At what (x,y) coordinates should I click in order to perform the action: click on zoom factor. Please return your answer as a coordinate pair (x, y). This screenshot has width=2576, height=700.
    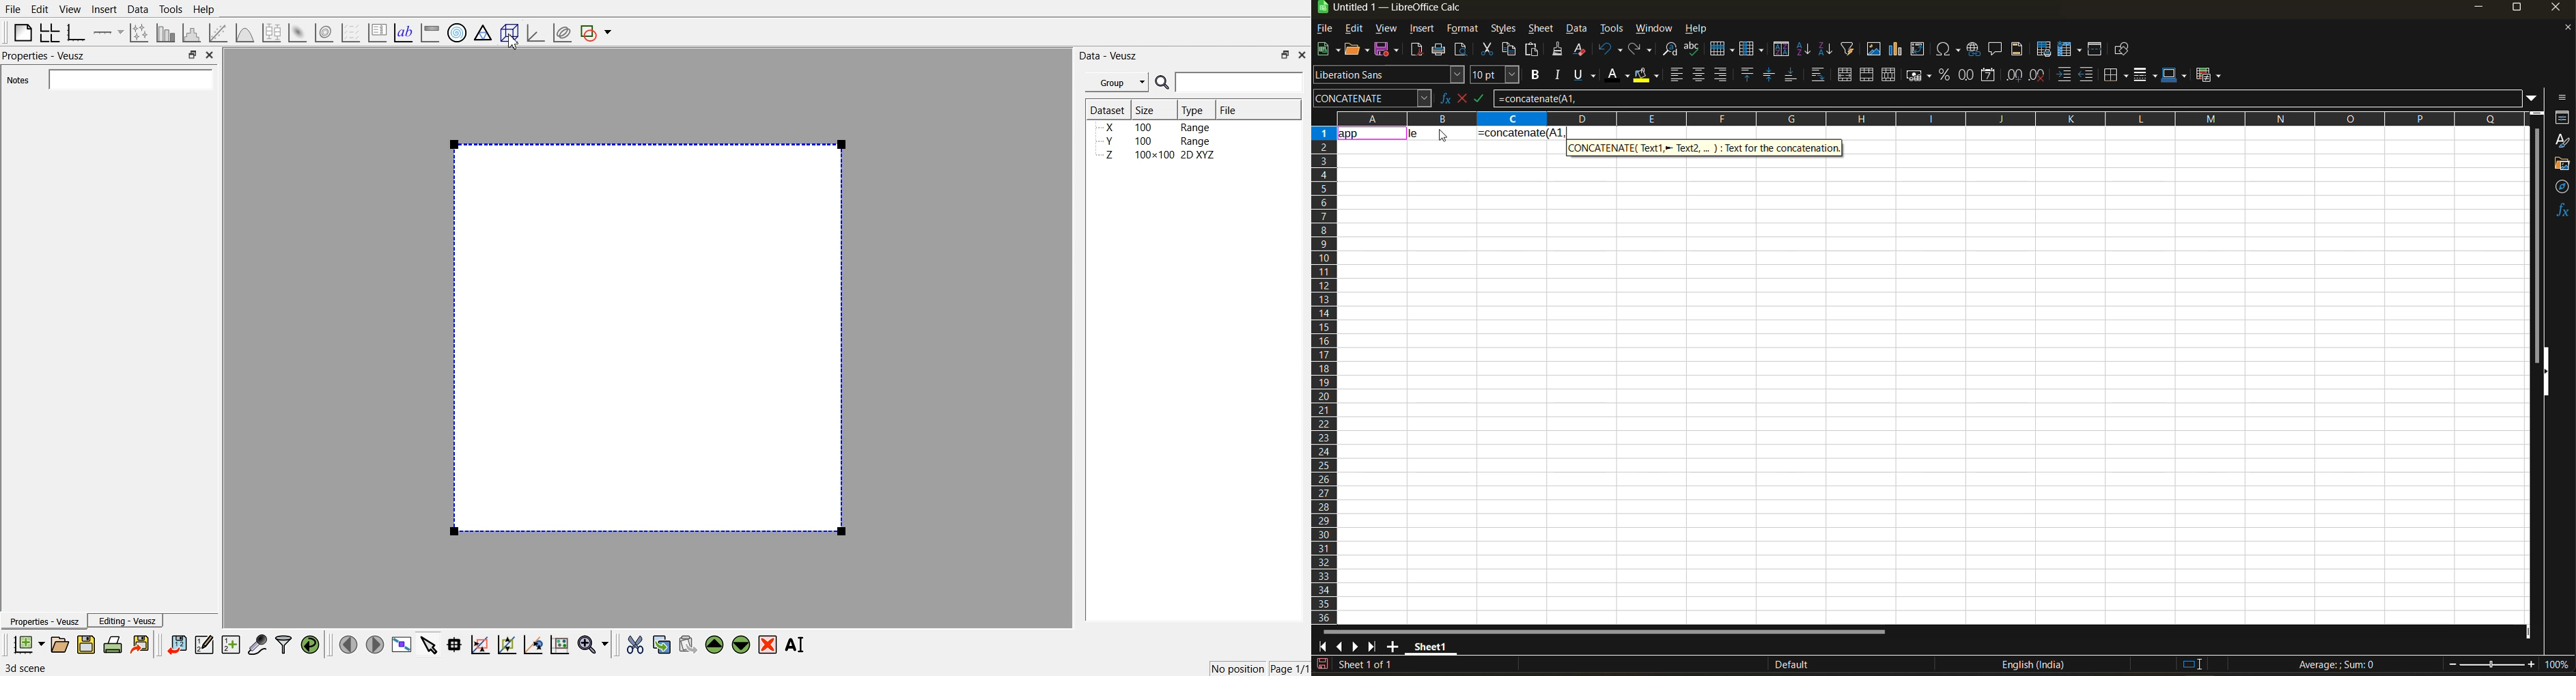
    Looking at the image, I should click on (2559, 665).